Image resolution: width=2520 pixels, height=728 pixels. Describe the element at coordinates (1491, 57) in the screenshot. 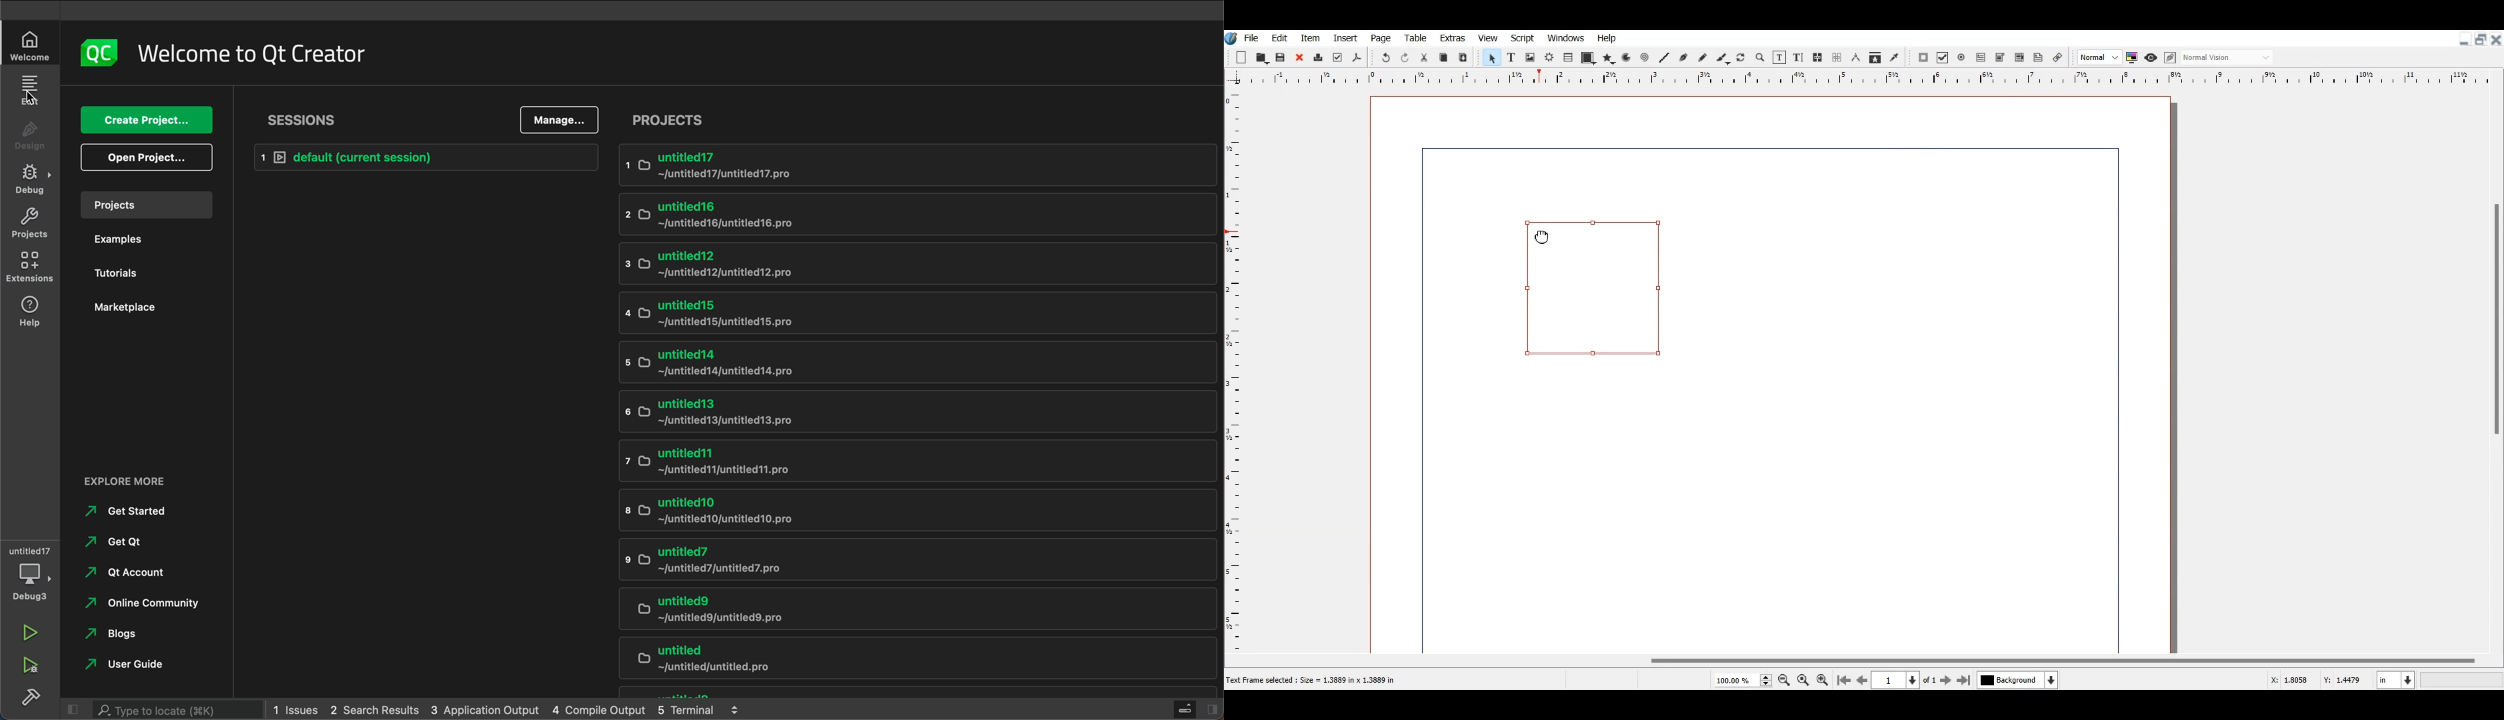

I see `Select Item` at that location.